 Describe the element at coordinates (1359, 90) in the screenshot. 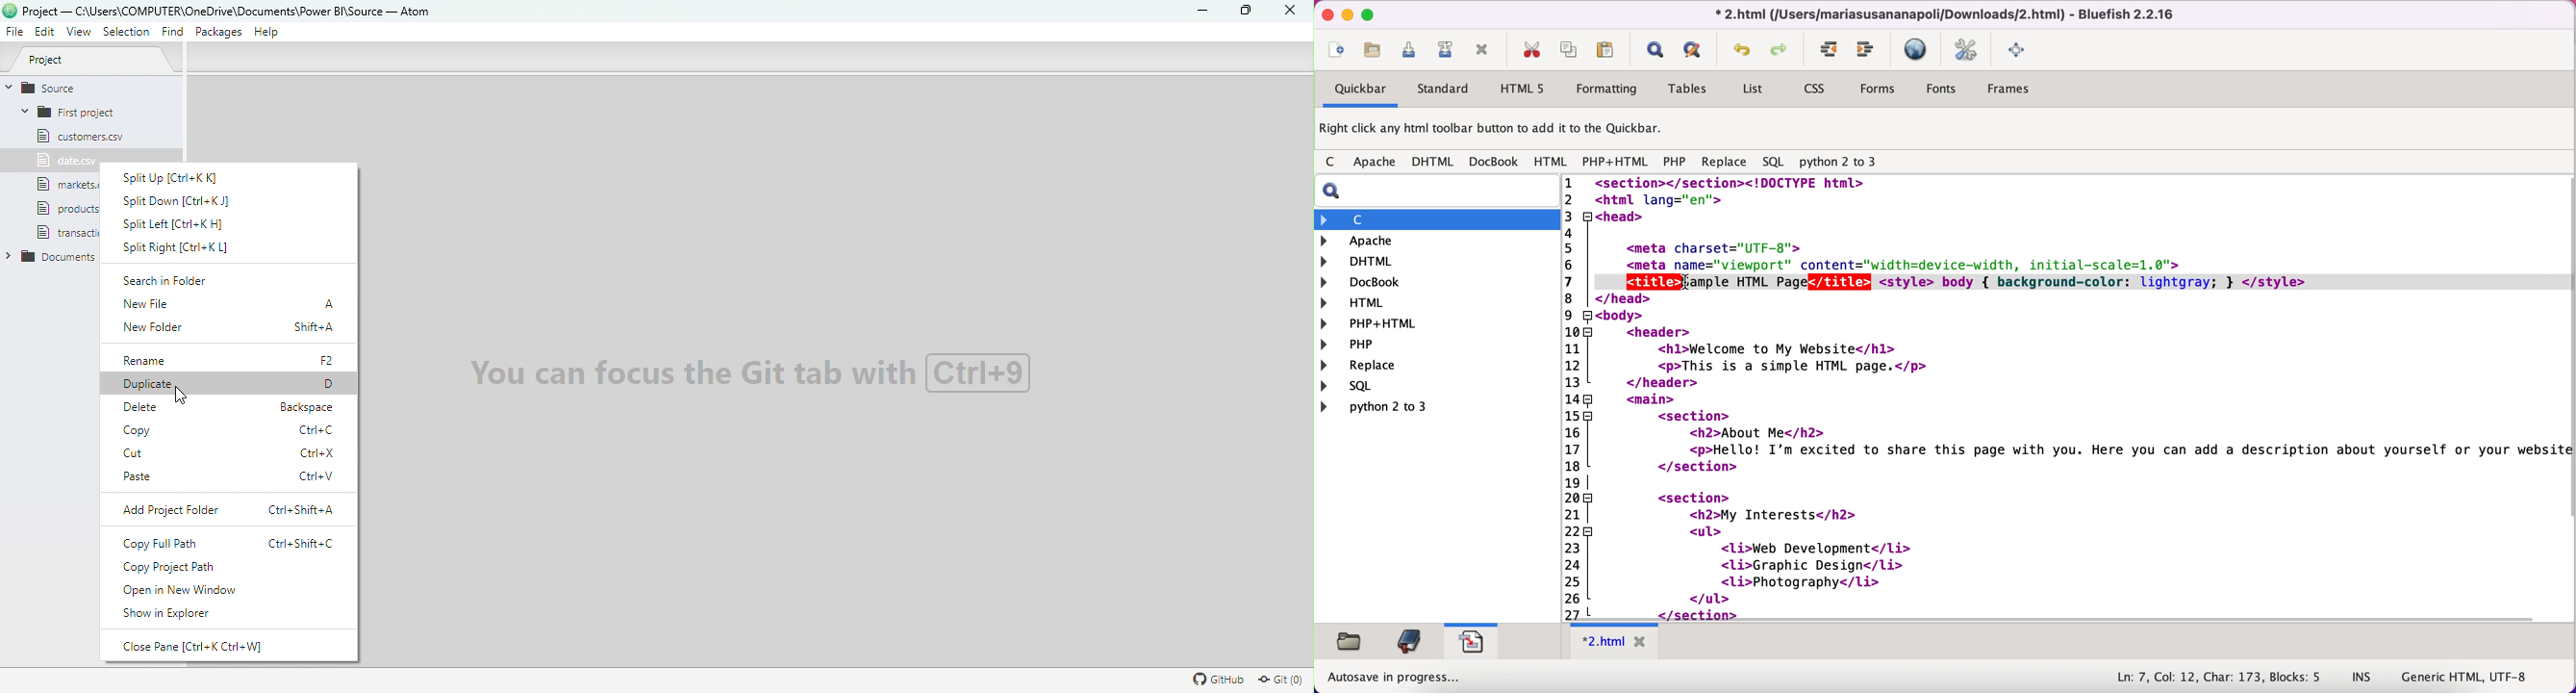

I see `quickbar` at that location.